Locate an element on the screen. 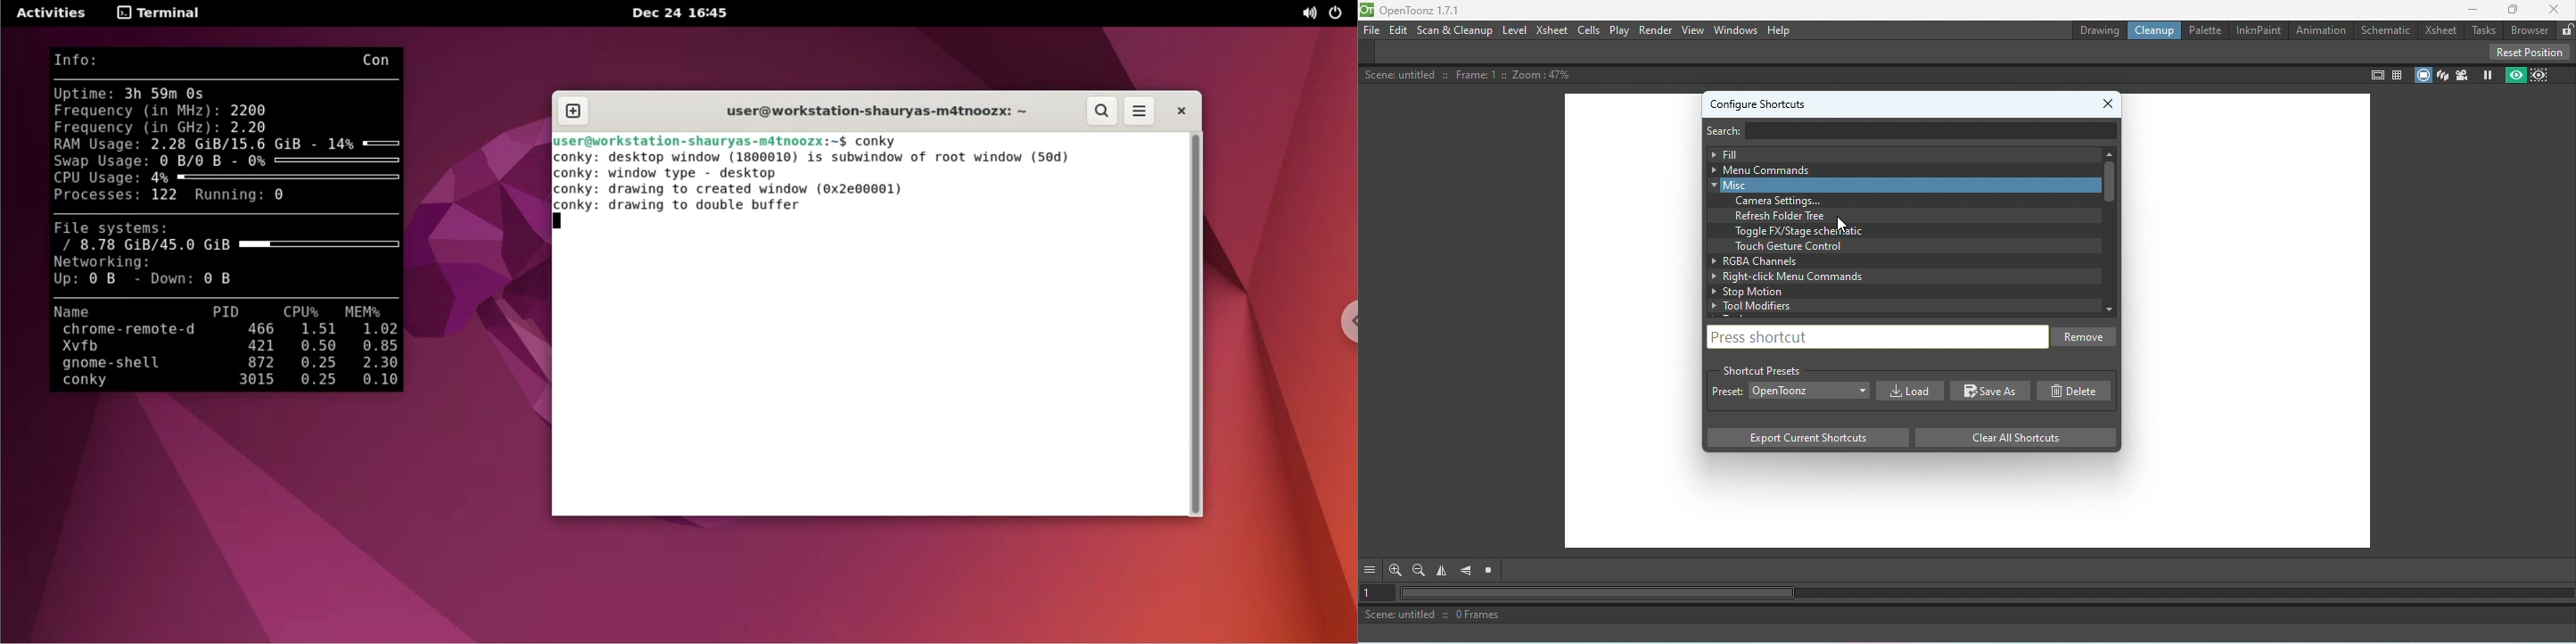 This screenshot has width=2576, height=644. Touch gesture control is located at coordinates (1787, 246).